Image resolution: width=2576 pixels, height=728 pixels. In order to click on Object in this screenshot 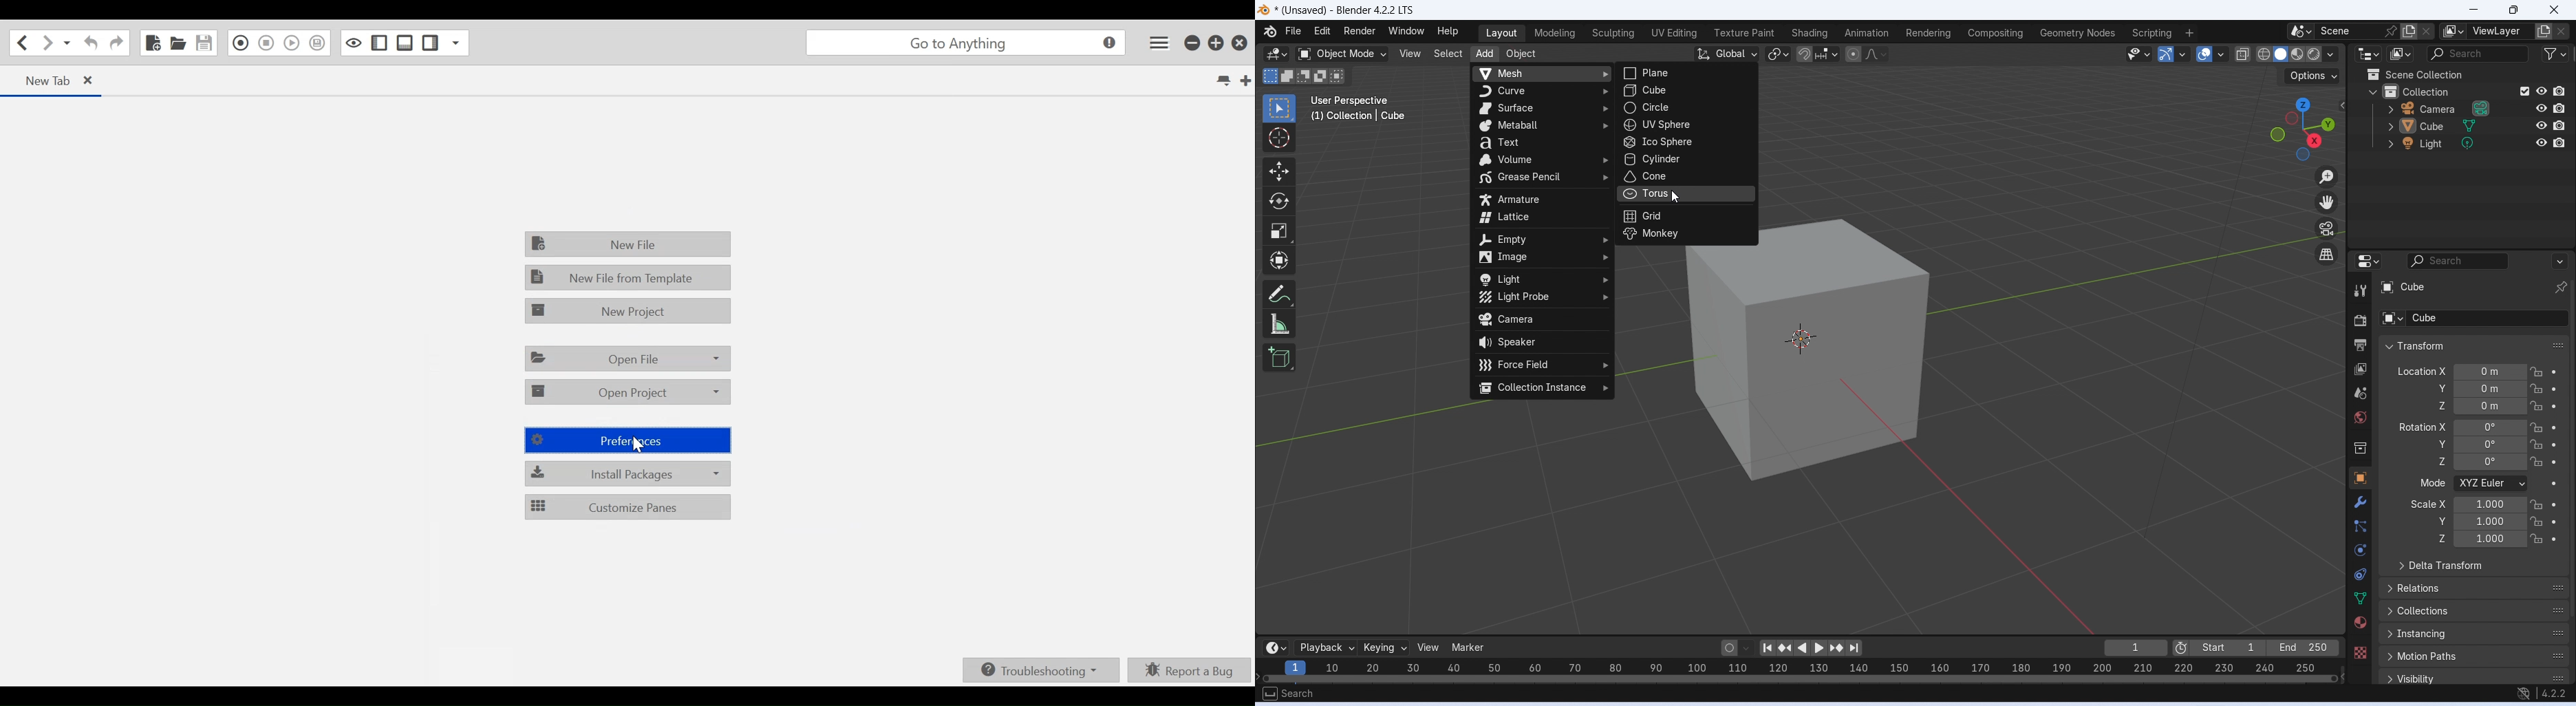, I will do `click(2359, 478)`.